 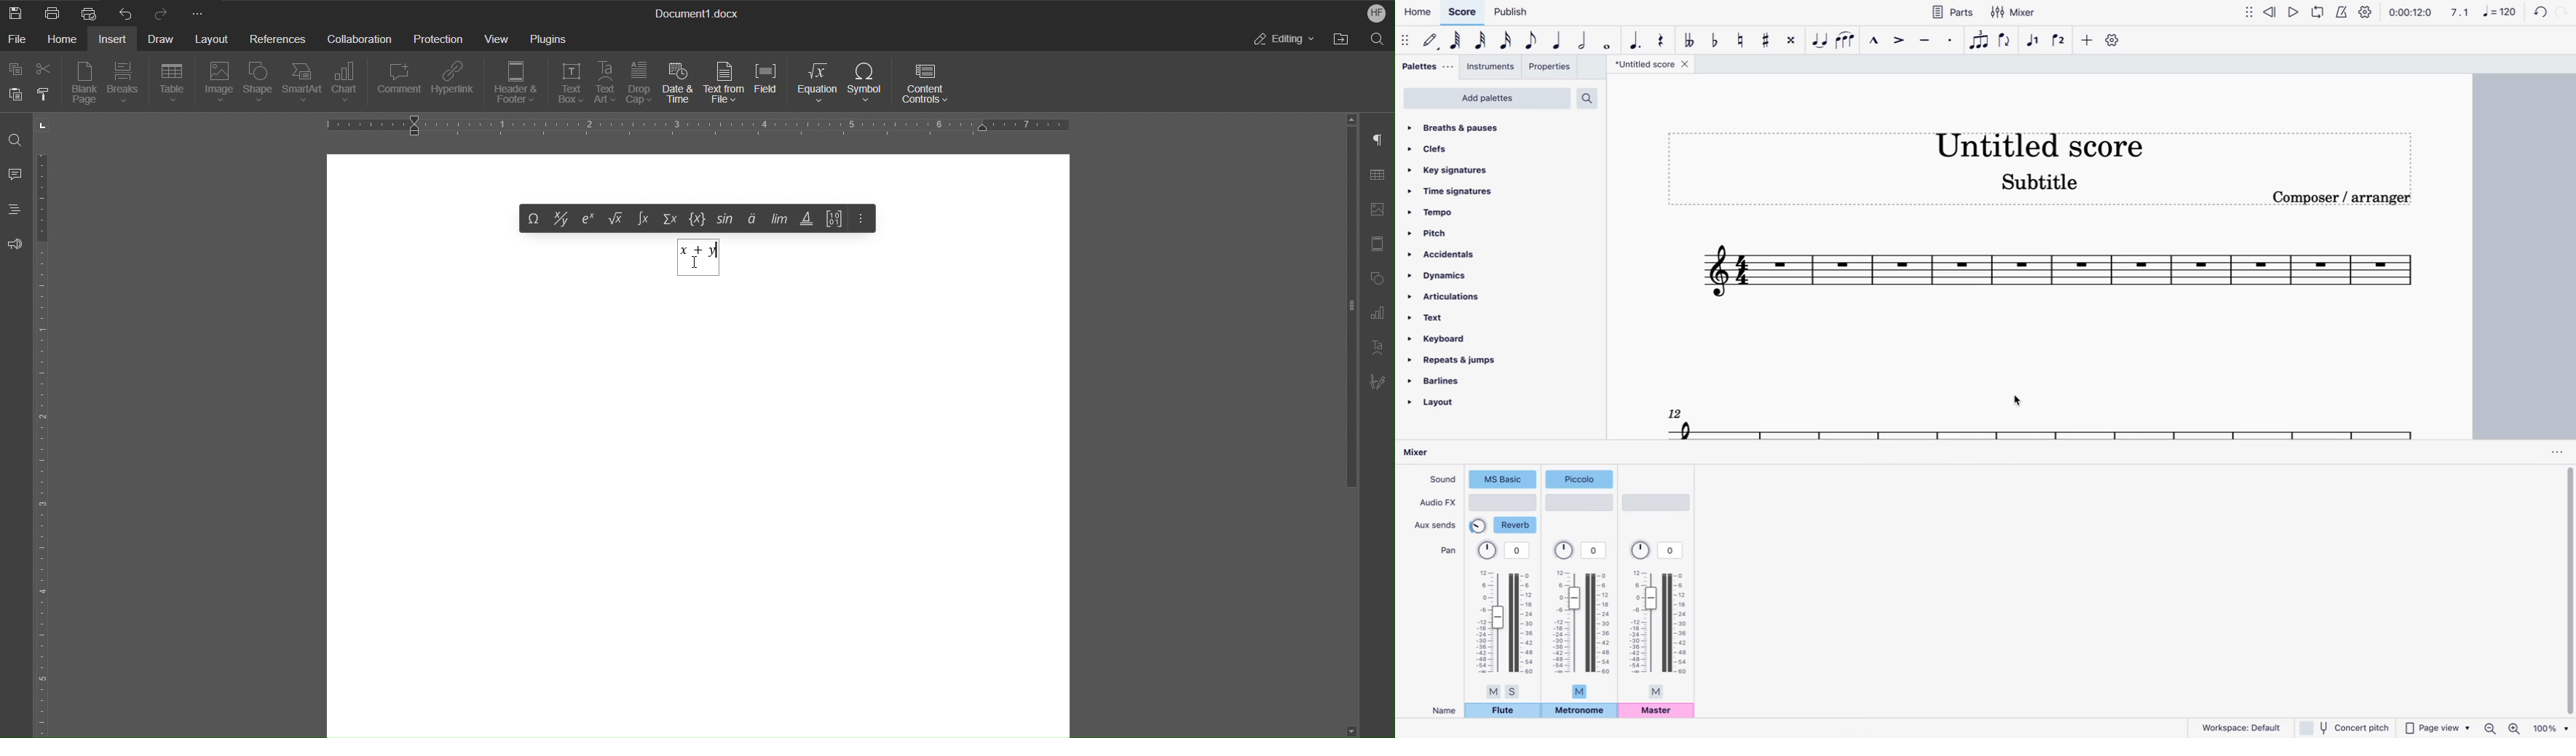 I want to click on Date & Time, so click(x=681, y=84).